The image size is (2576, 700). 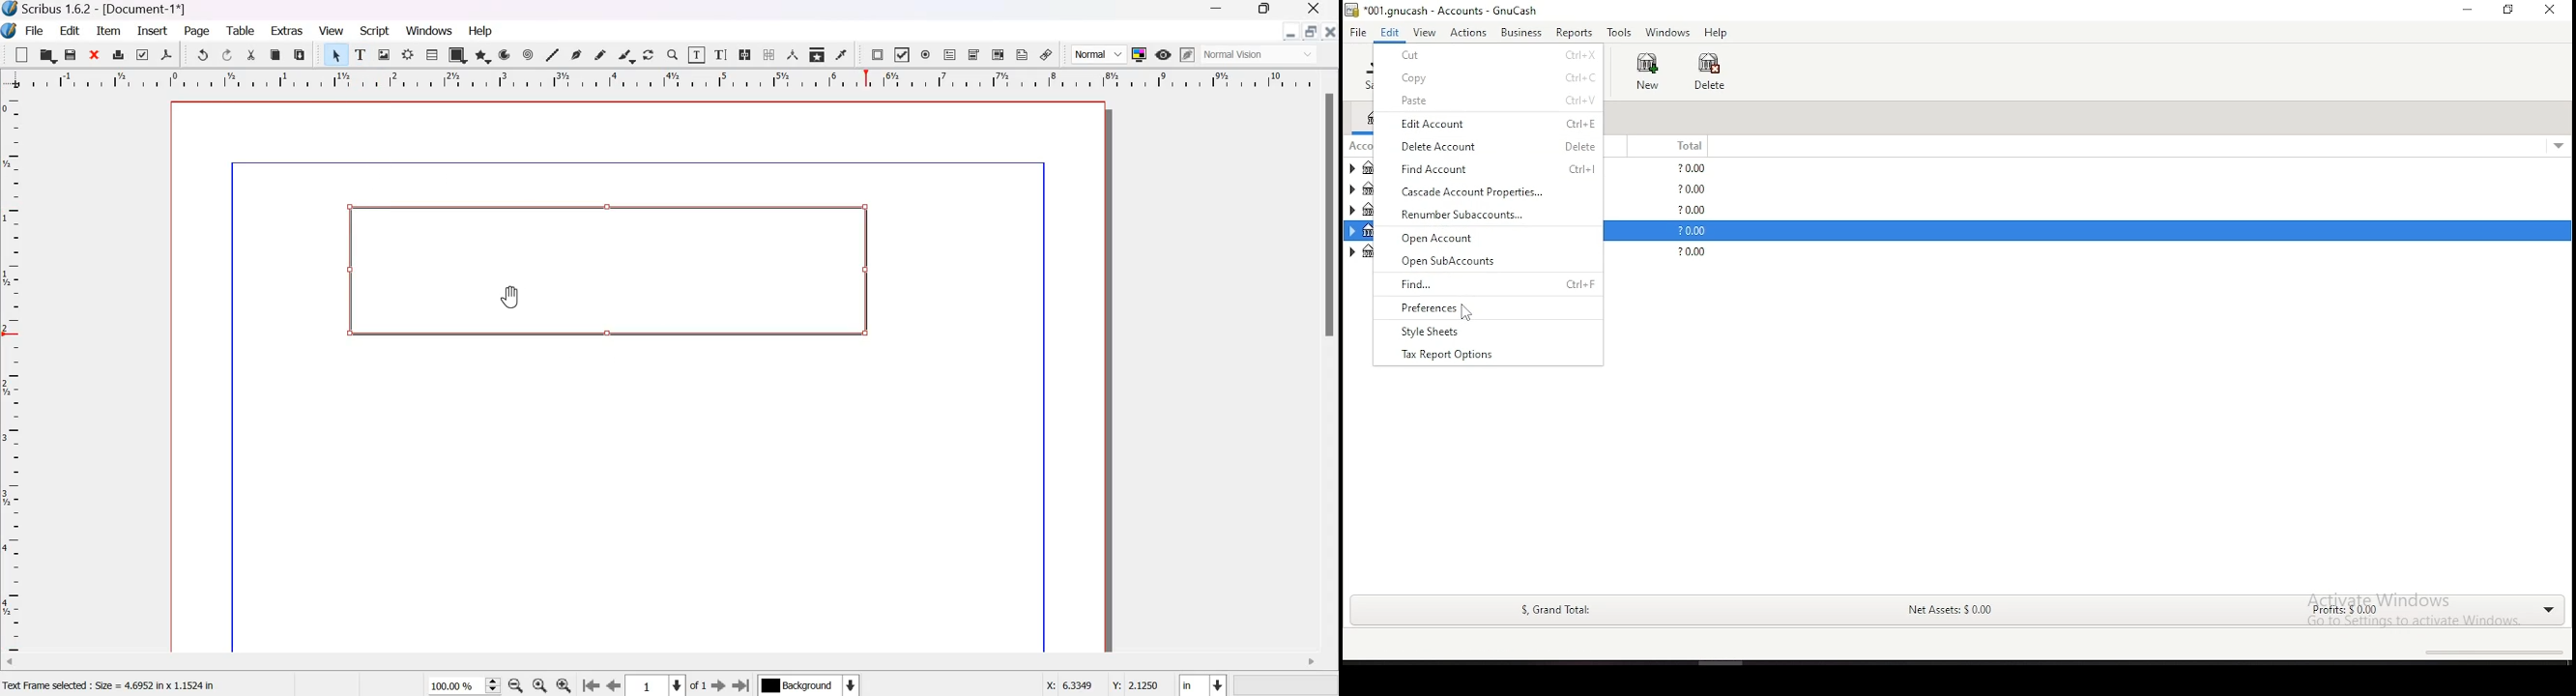 I want to click on select the current unit, so click(x=1202, y=683).